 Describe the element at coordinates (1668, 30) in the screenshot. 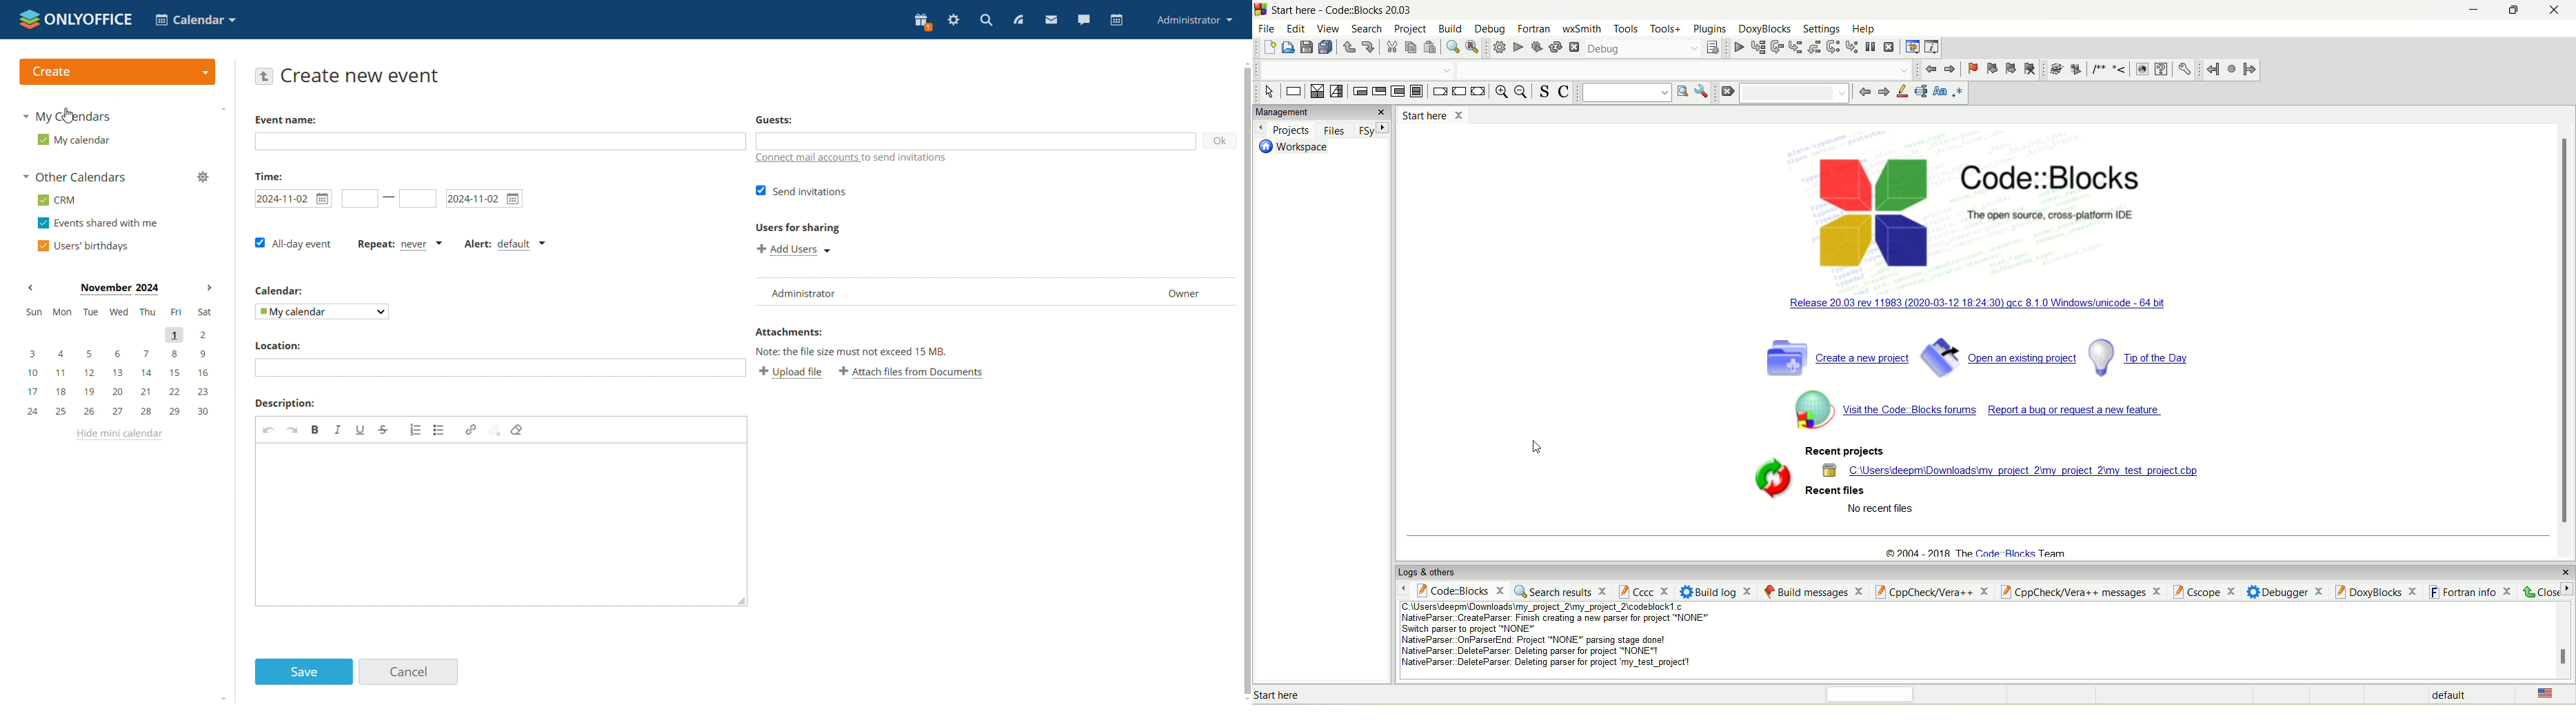

I see `tools+` at that location.